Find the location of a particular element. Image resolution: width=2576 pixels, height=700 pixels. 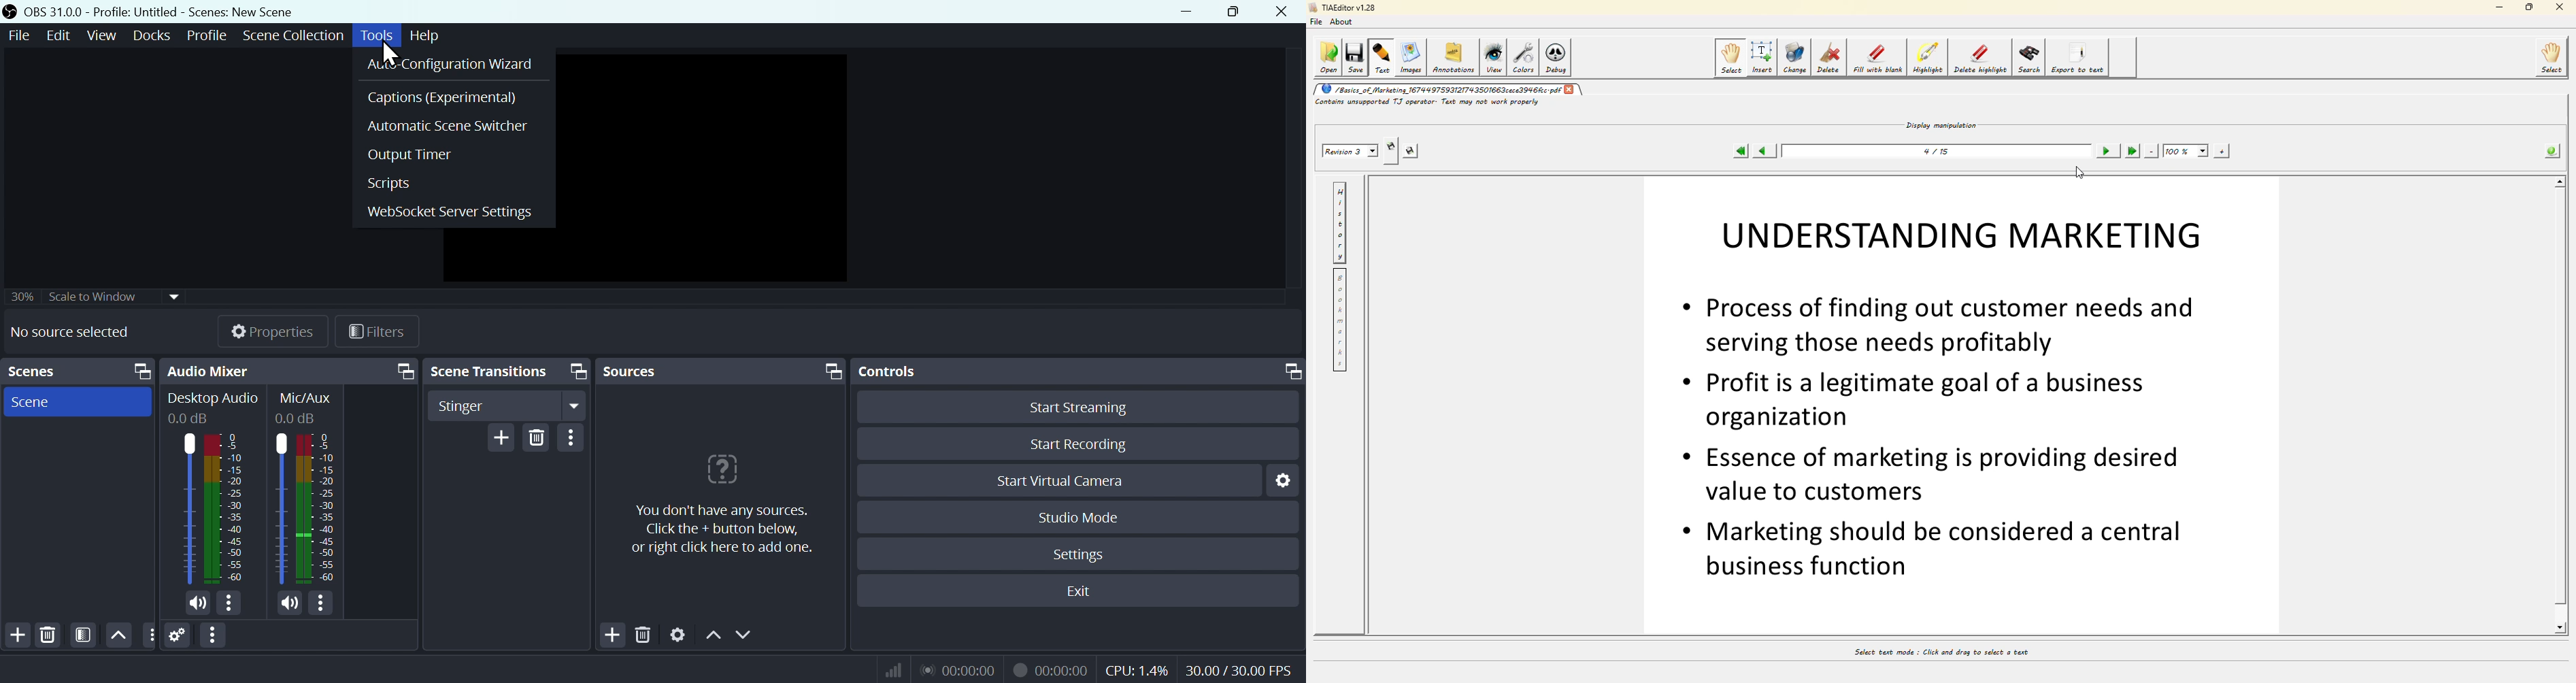

Maximise is located at coordinates (1237, 12).